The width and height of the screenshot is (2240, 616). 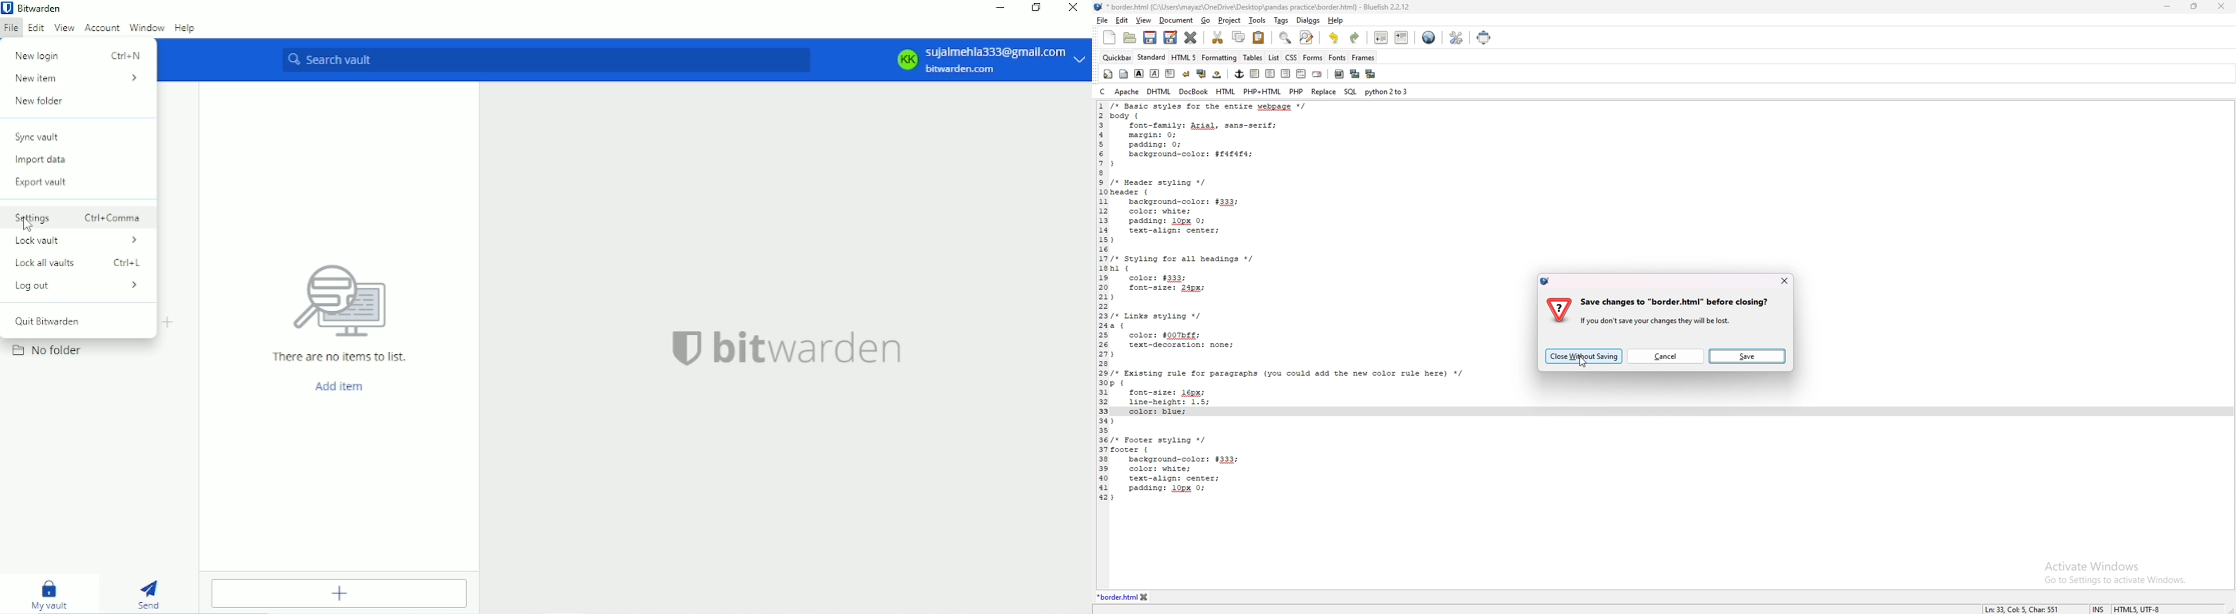 What do you see at coordinates (1309, 20) in the screenshot?
I see `dialogs` at bounding box center [1309, 20].